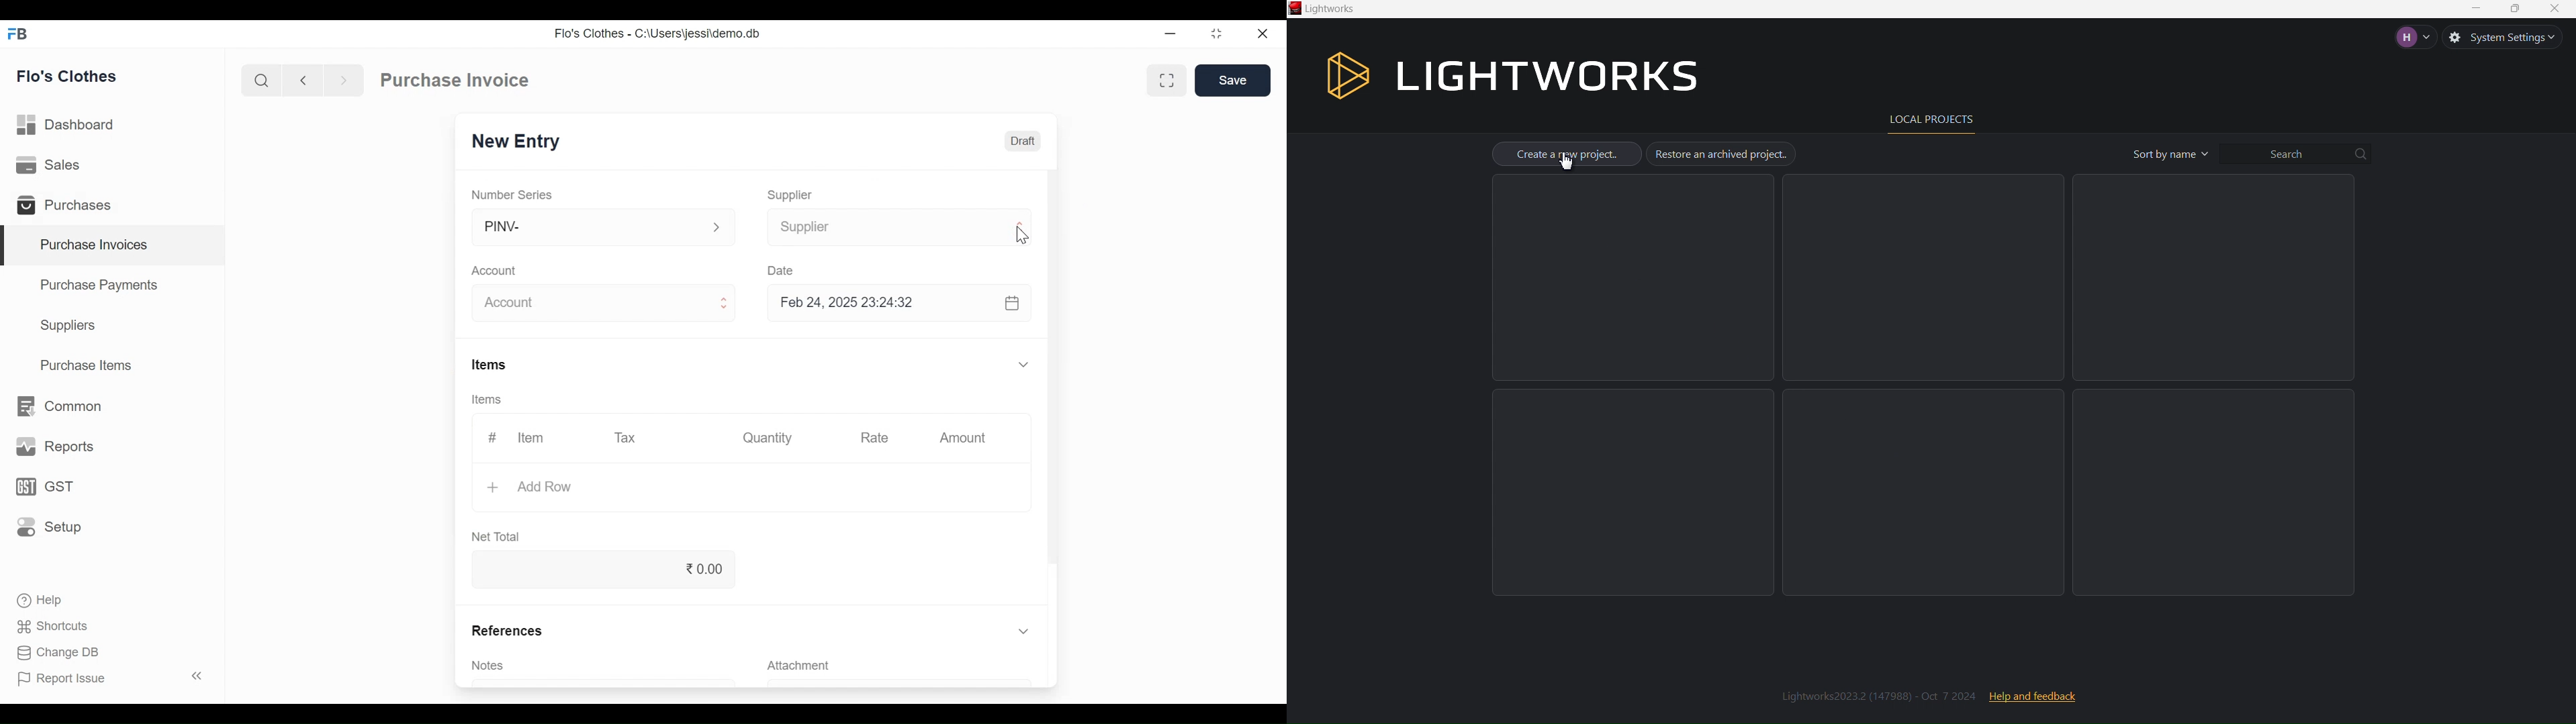 Image resolution: width=2576 pixels, height=728 pixels. What do you see at coordinates (499, 536) in the screenshot?
I see `Net Total` at bounding box center [499, 536].